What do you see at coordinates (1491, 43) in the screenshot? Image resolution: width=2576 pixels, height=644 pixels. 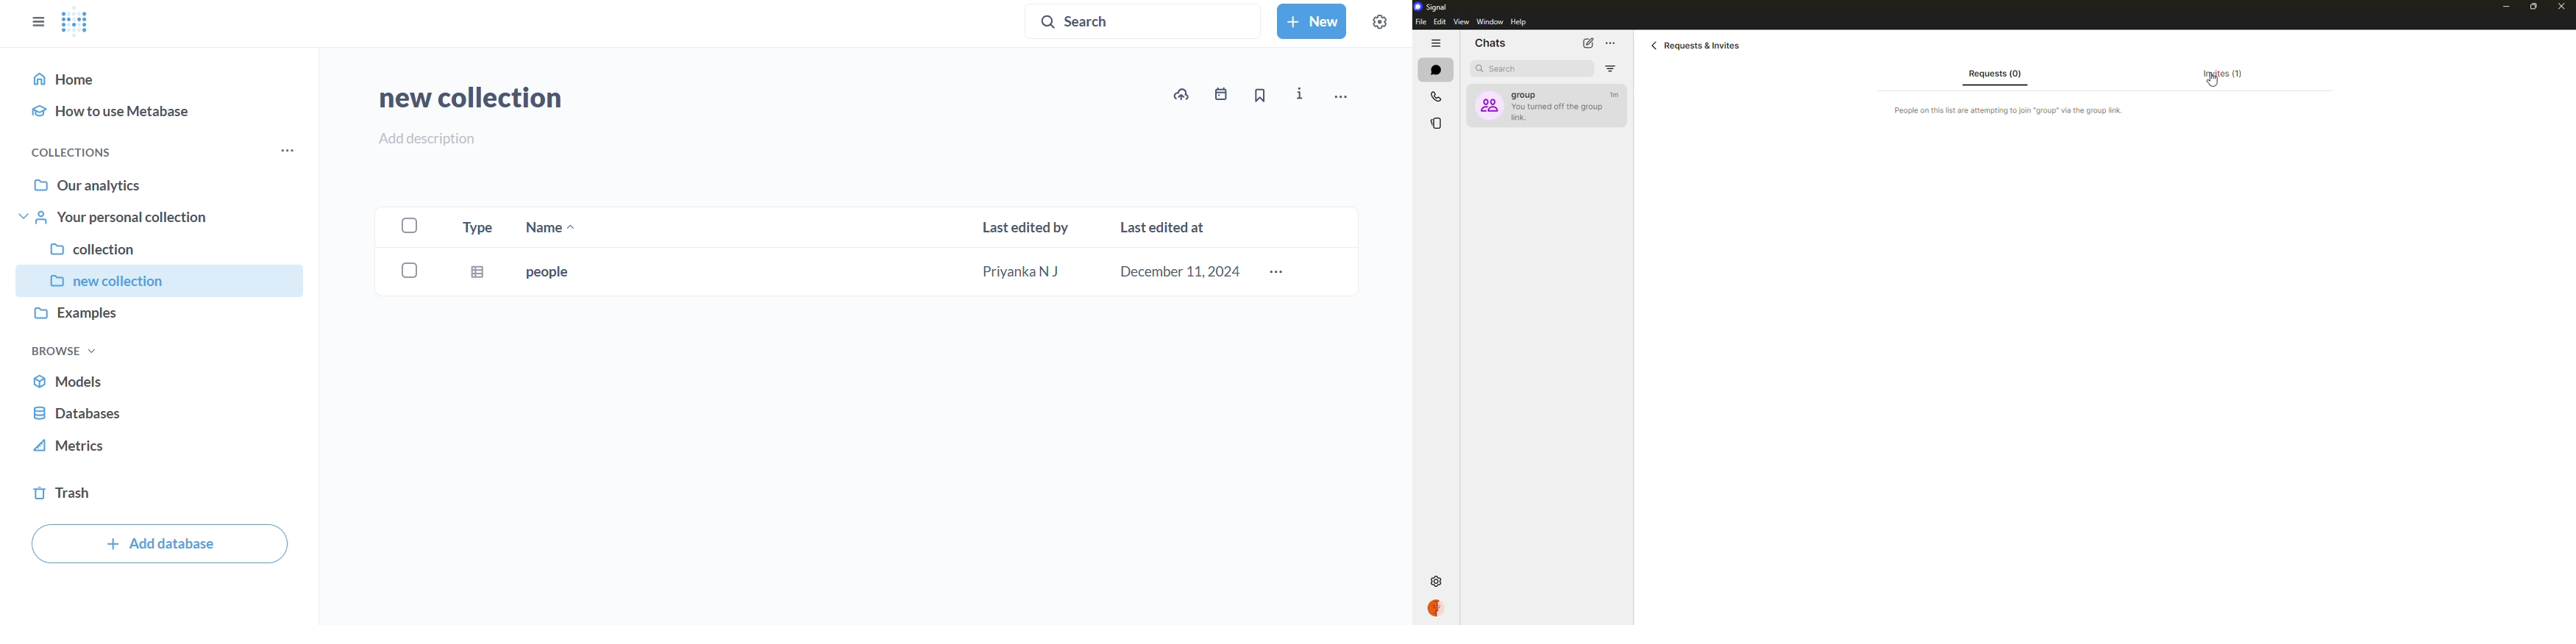 I see `chats` at bounding box center [1491, 43].